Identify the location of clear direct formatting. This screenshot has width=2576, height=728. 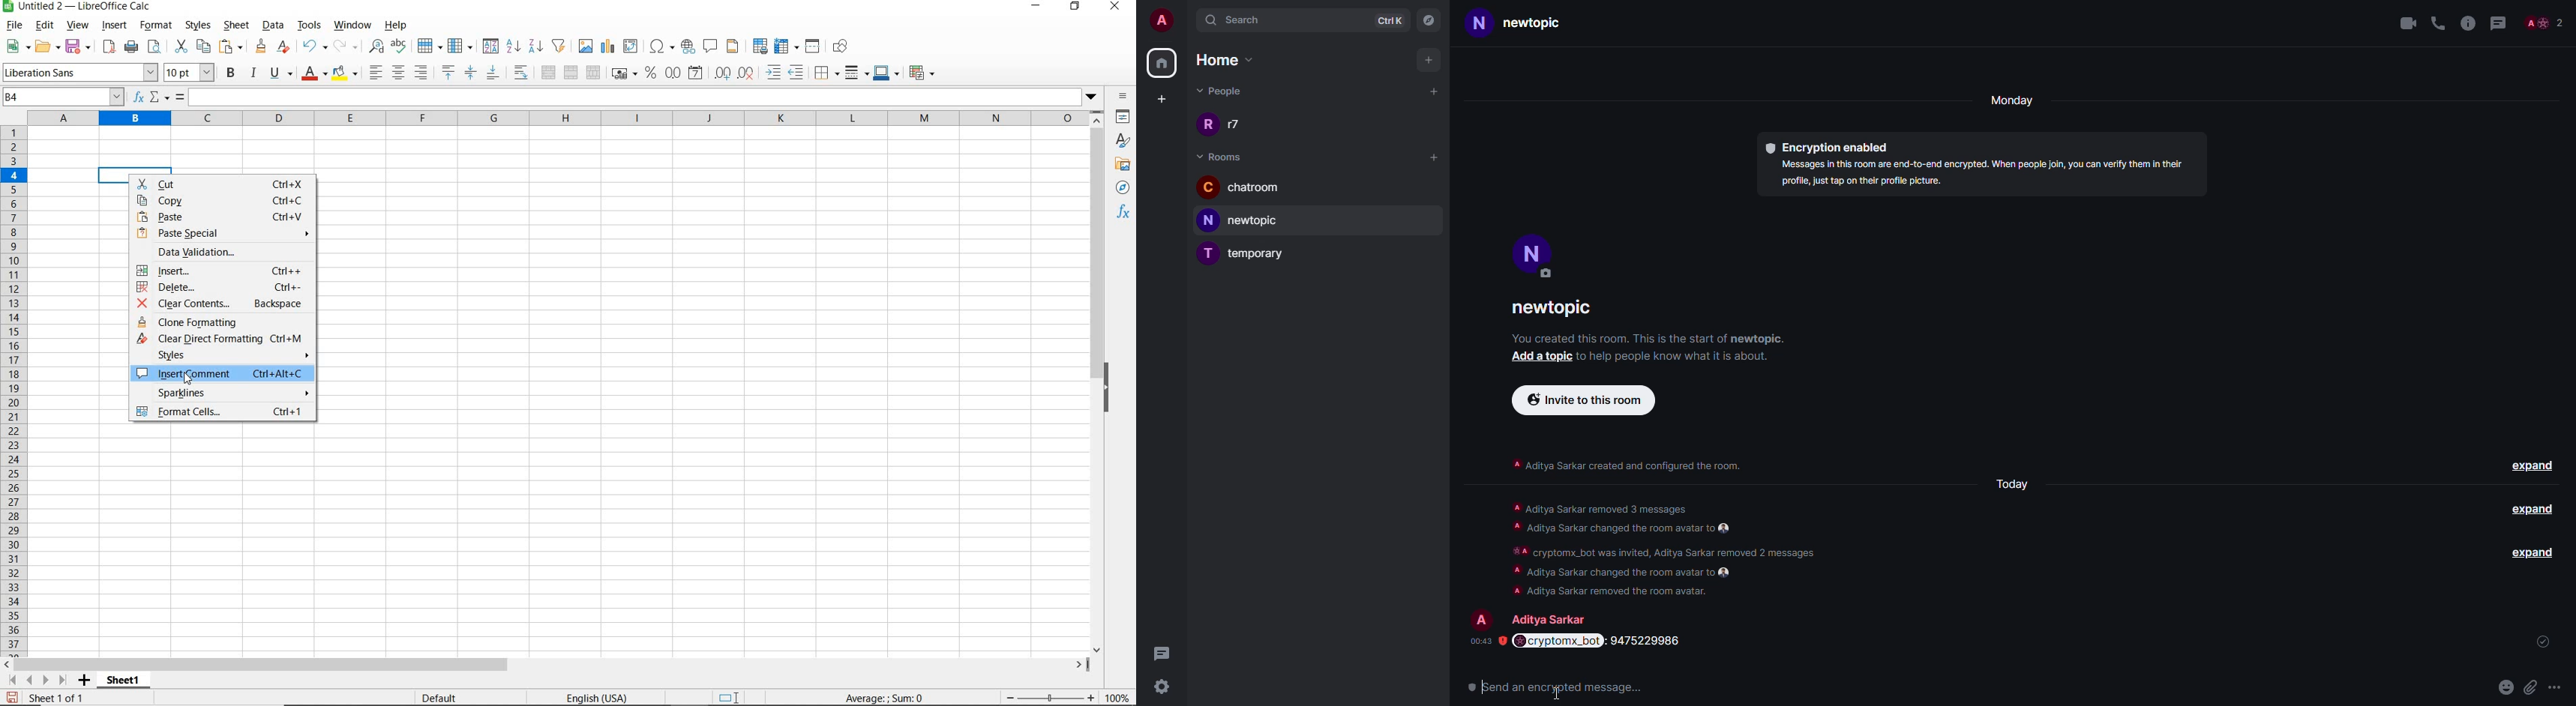
(223, 340).